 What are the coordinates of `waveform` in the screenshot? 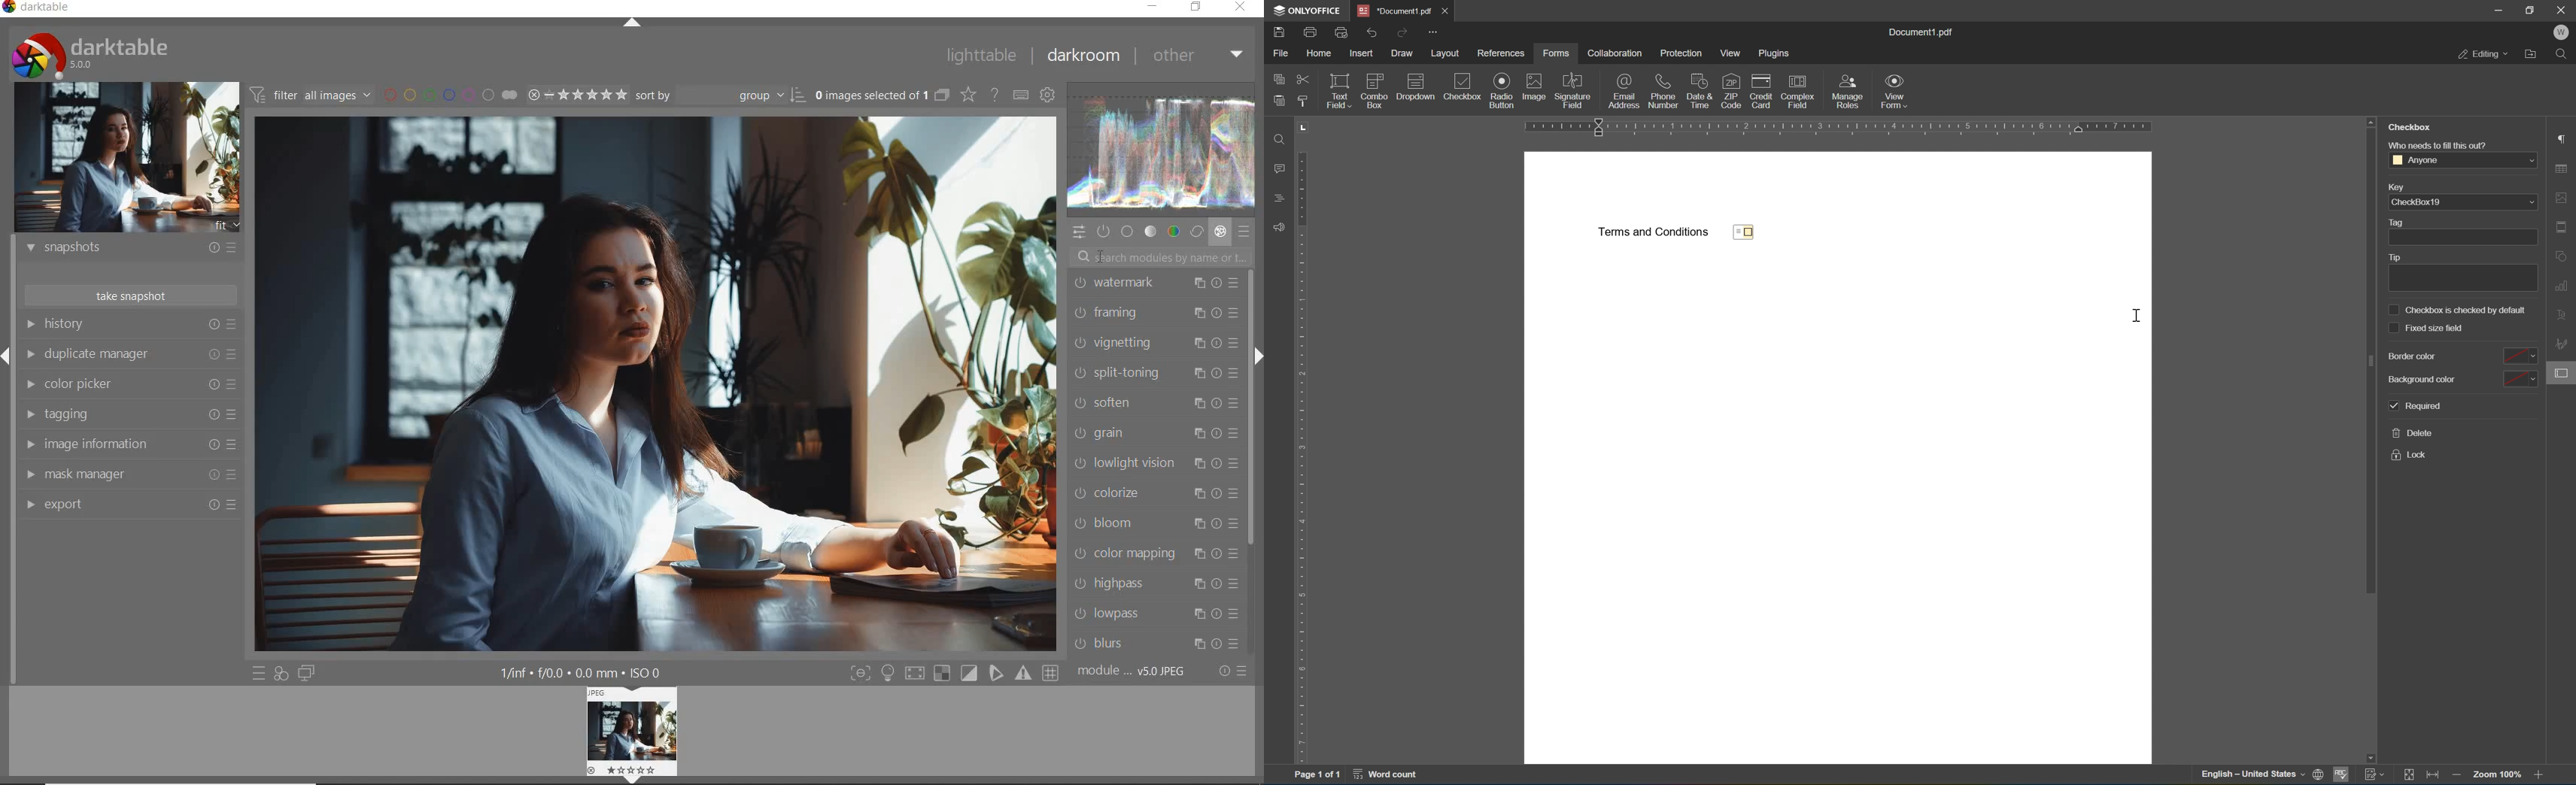 It's located at (1163, 153).